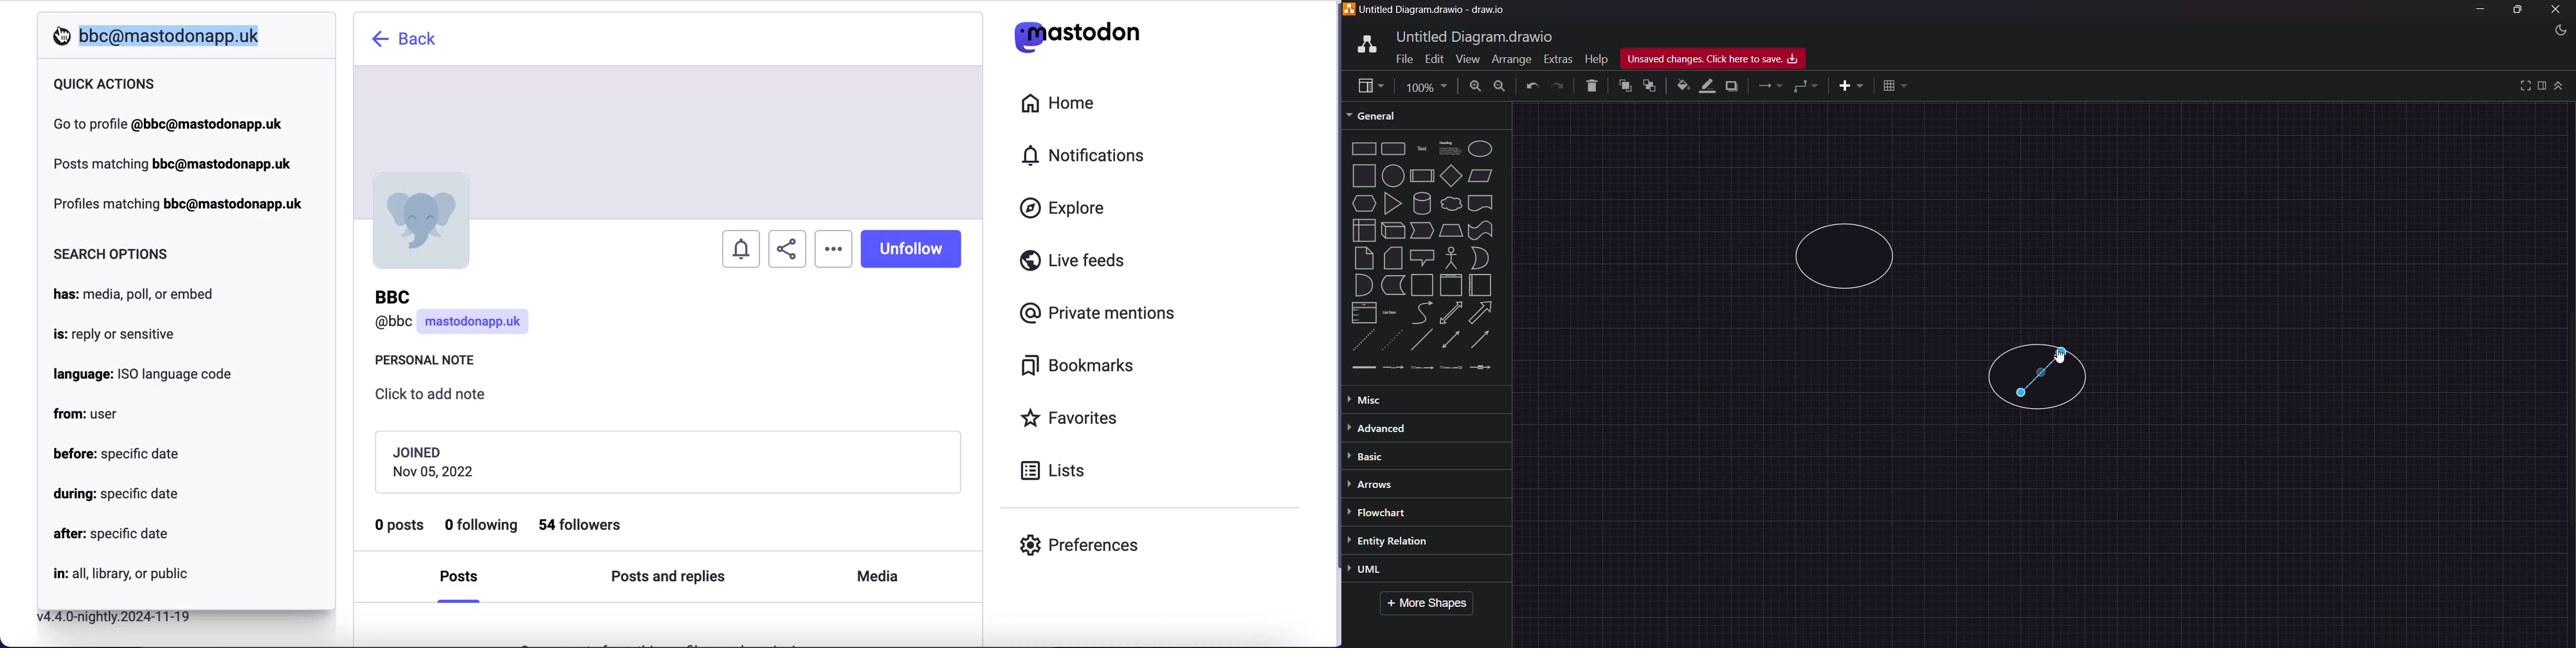  Describe the element at coordinates (911, 248) in the screenshot. I see `unfollow` at that location.